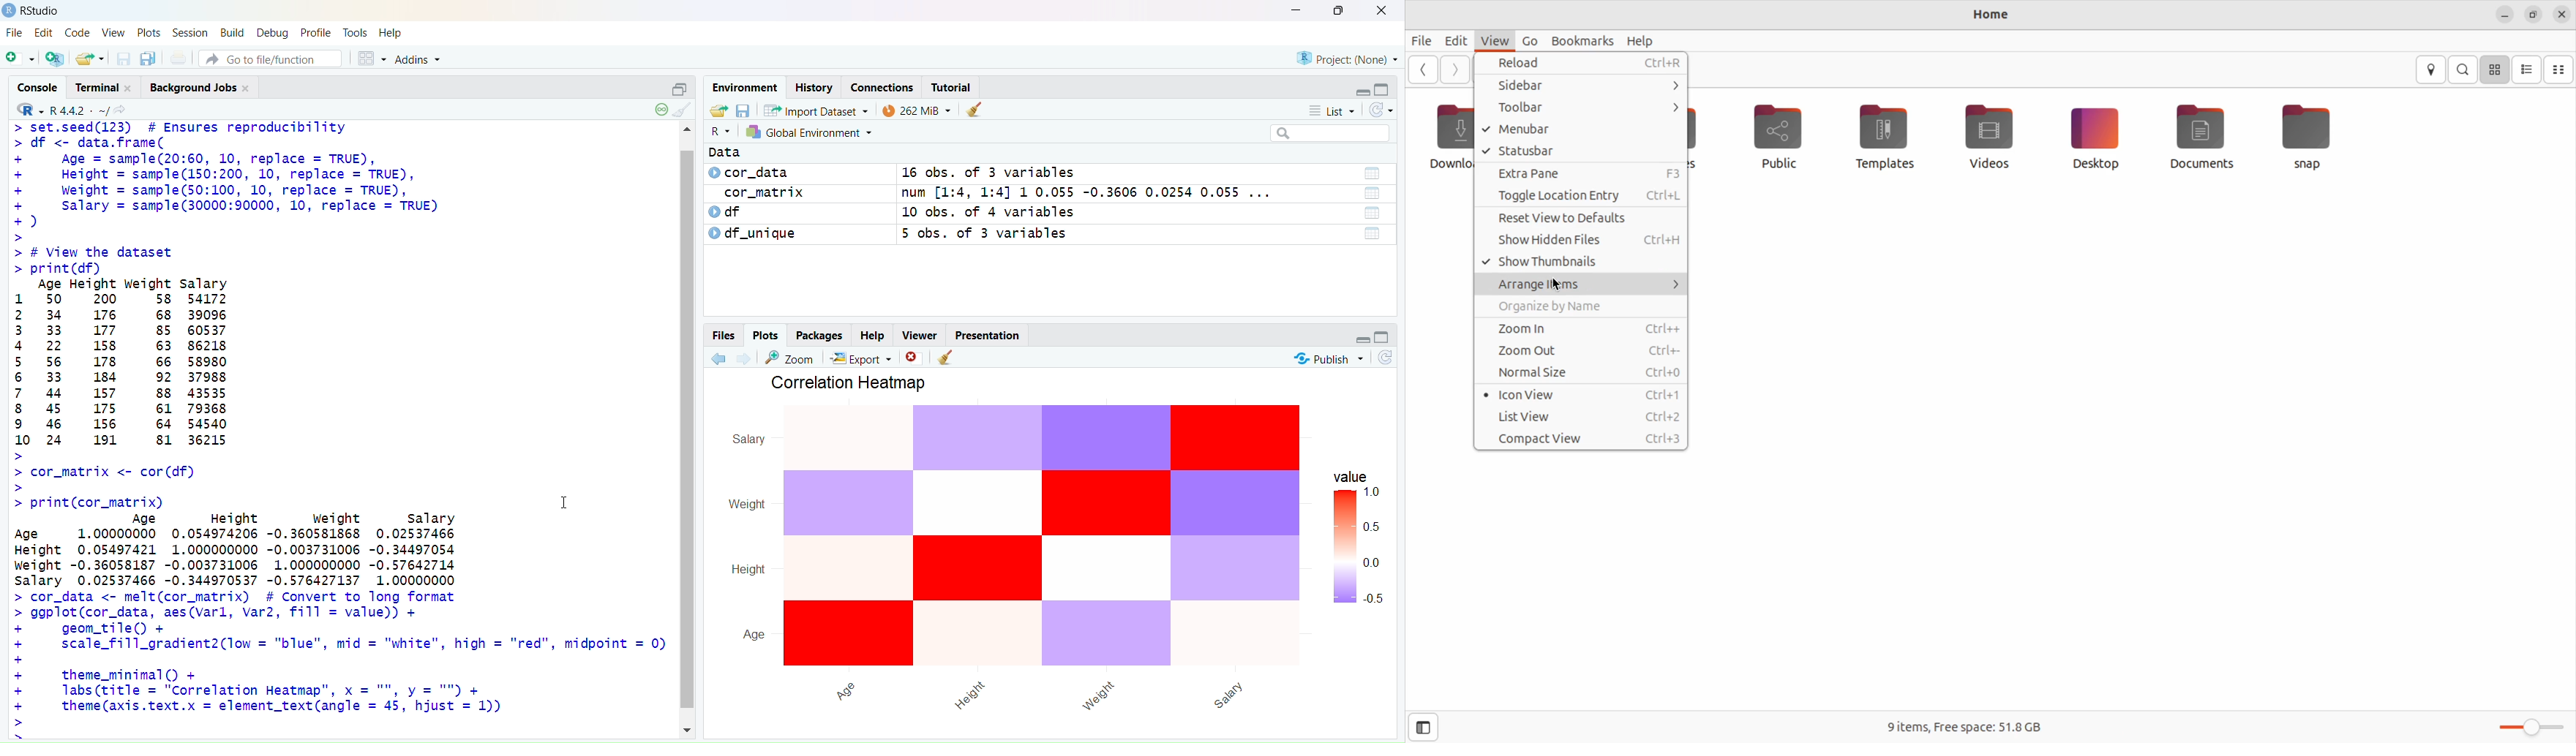  What do you see at coordinates (1346, 477) in the screenshot?
I see `value` at bounding box center [1346, 477].